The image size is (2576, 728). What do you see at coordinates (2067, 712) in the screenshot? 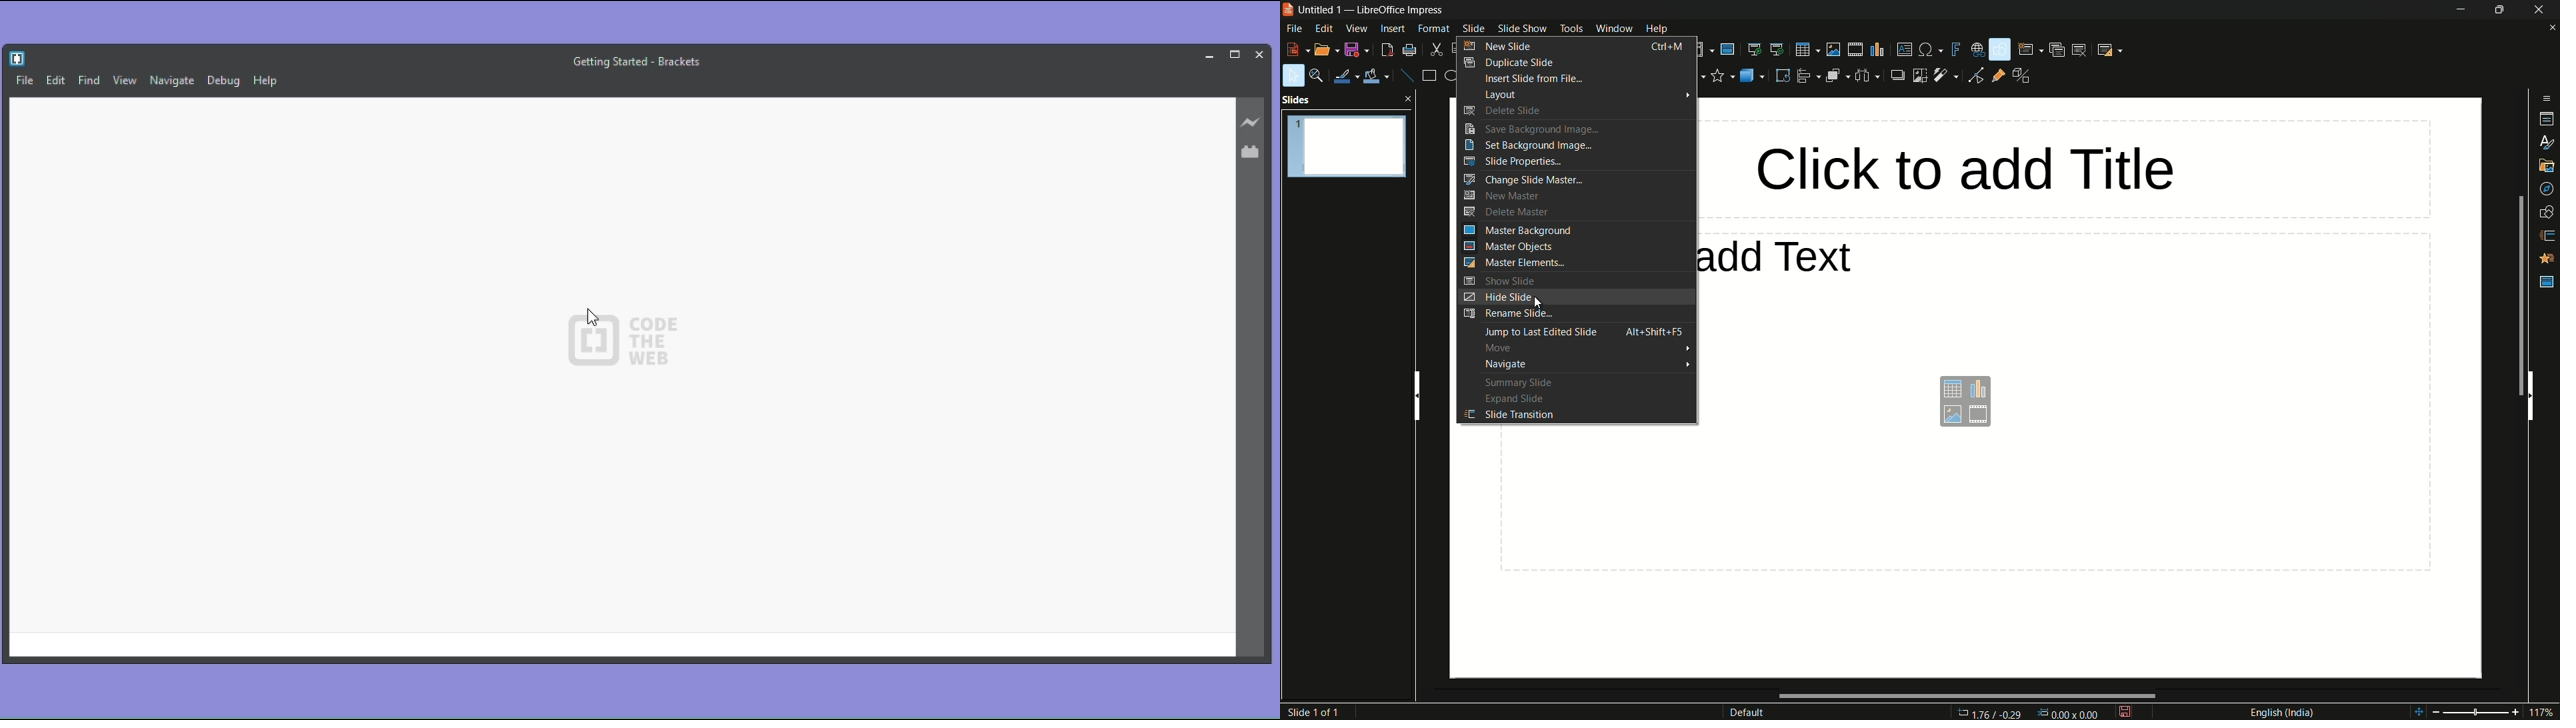
I see `width & height of selected object` at bounding box center [2067, 712].